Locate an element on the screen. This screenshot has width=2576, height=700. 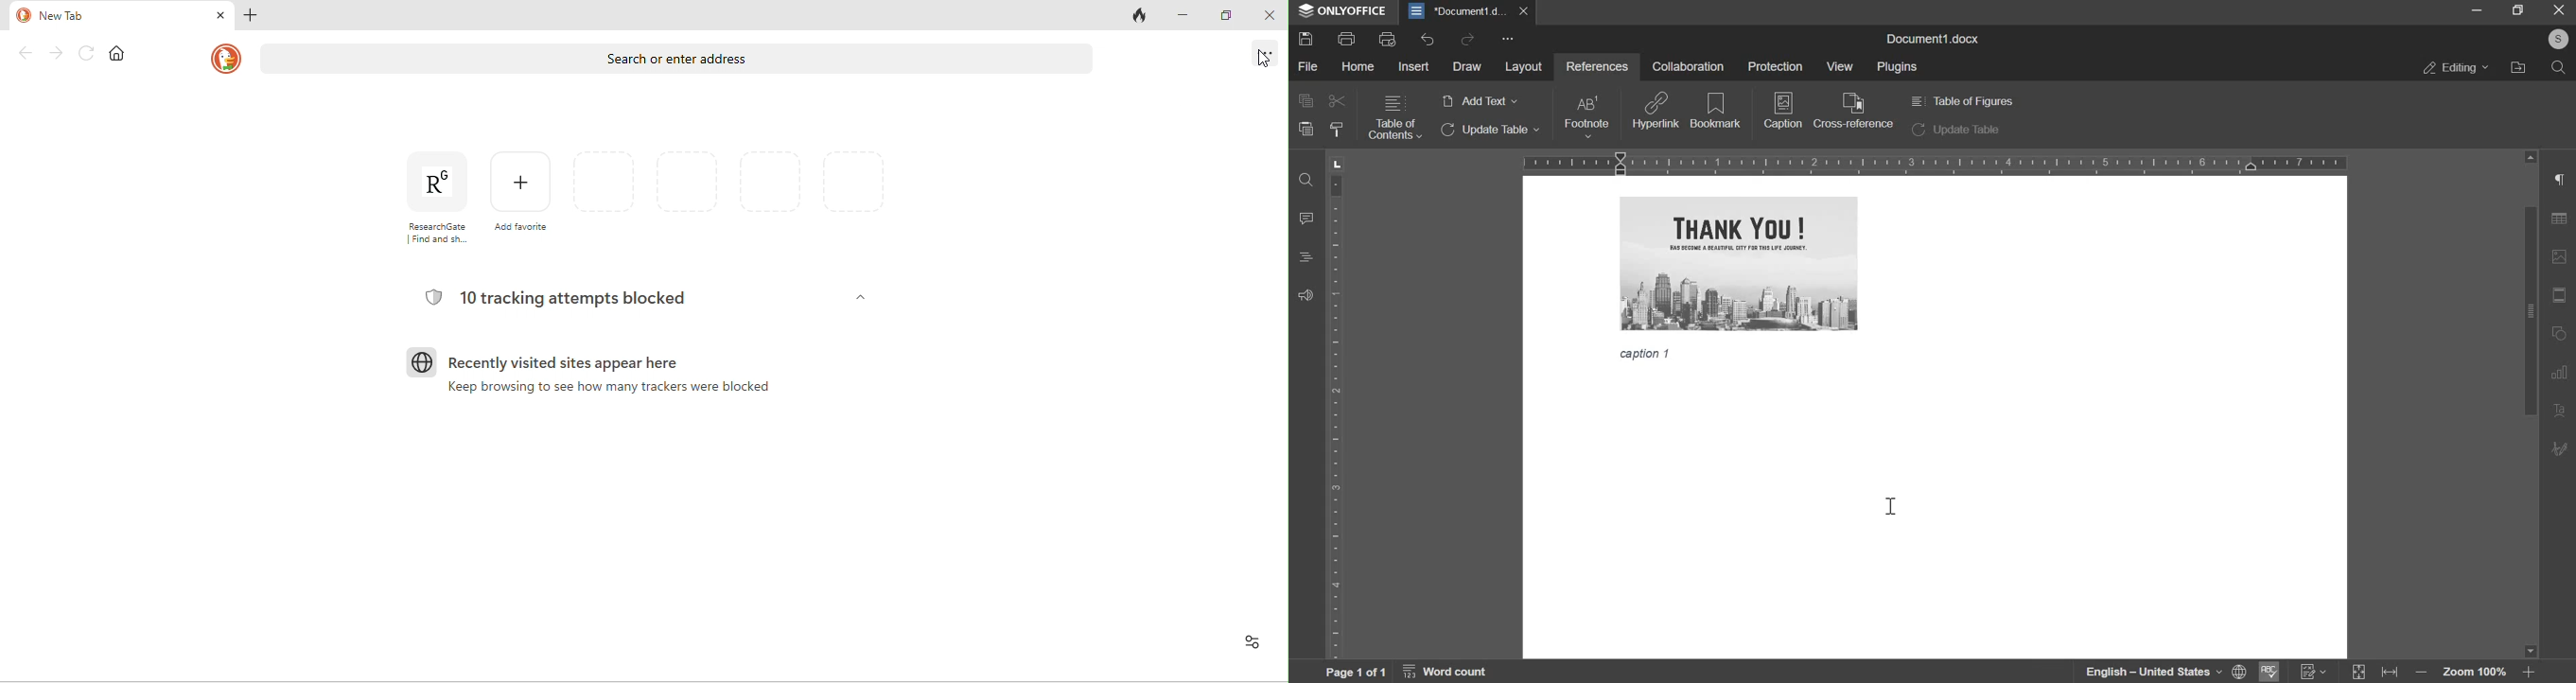
close is located at coordinates (1527, 11).